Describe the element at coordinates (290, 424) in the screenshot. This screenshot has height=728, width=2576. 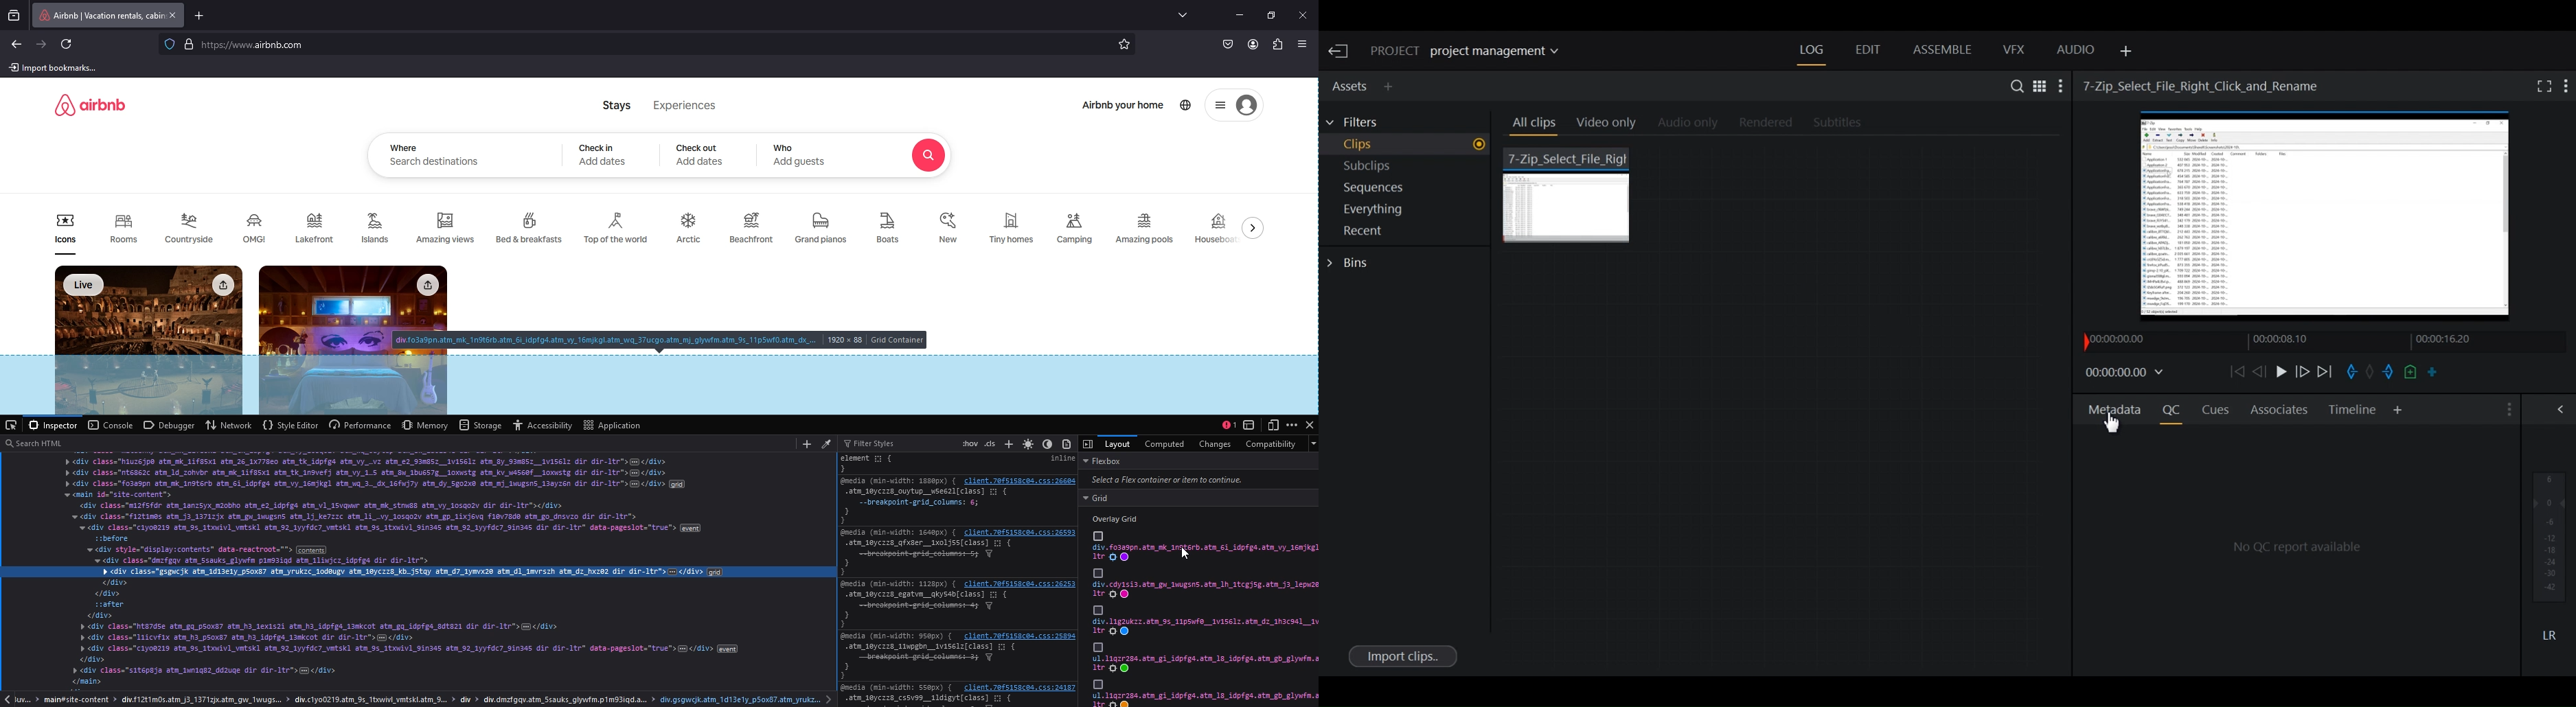
I see `style editor` at that location.